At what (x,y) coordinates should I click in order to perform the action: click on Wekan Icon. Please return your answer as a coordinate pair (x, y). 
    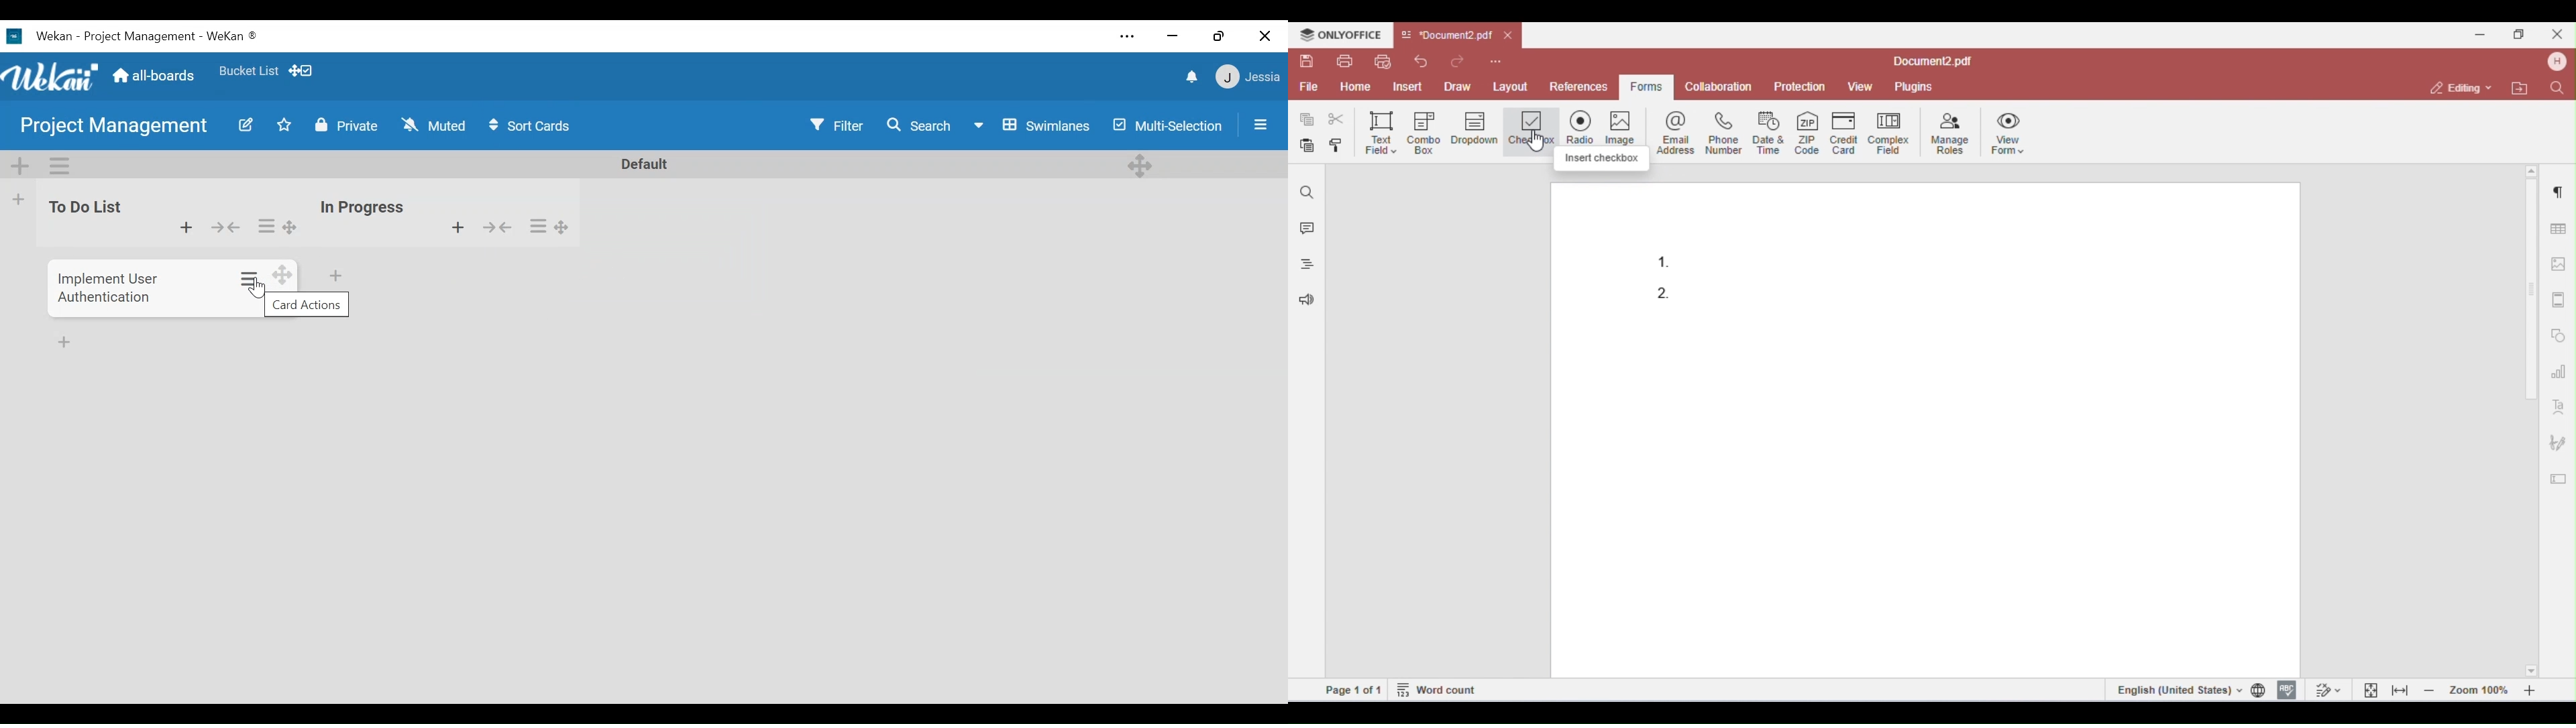
    Looking at the image, I should click on (54, 76).